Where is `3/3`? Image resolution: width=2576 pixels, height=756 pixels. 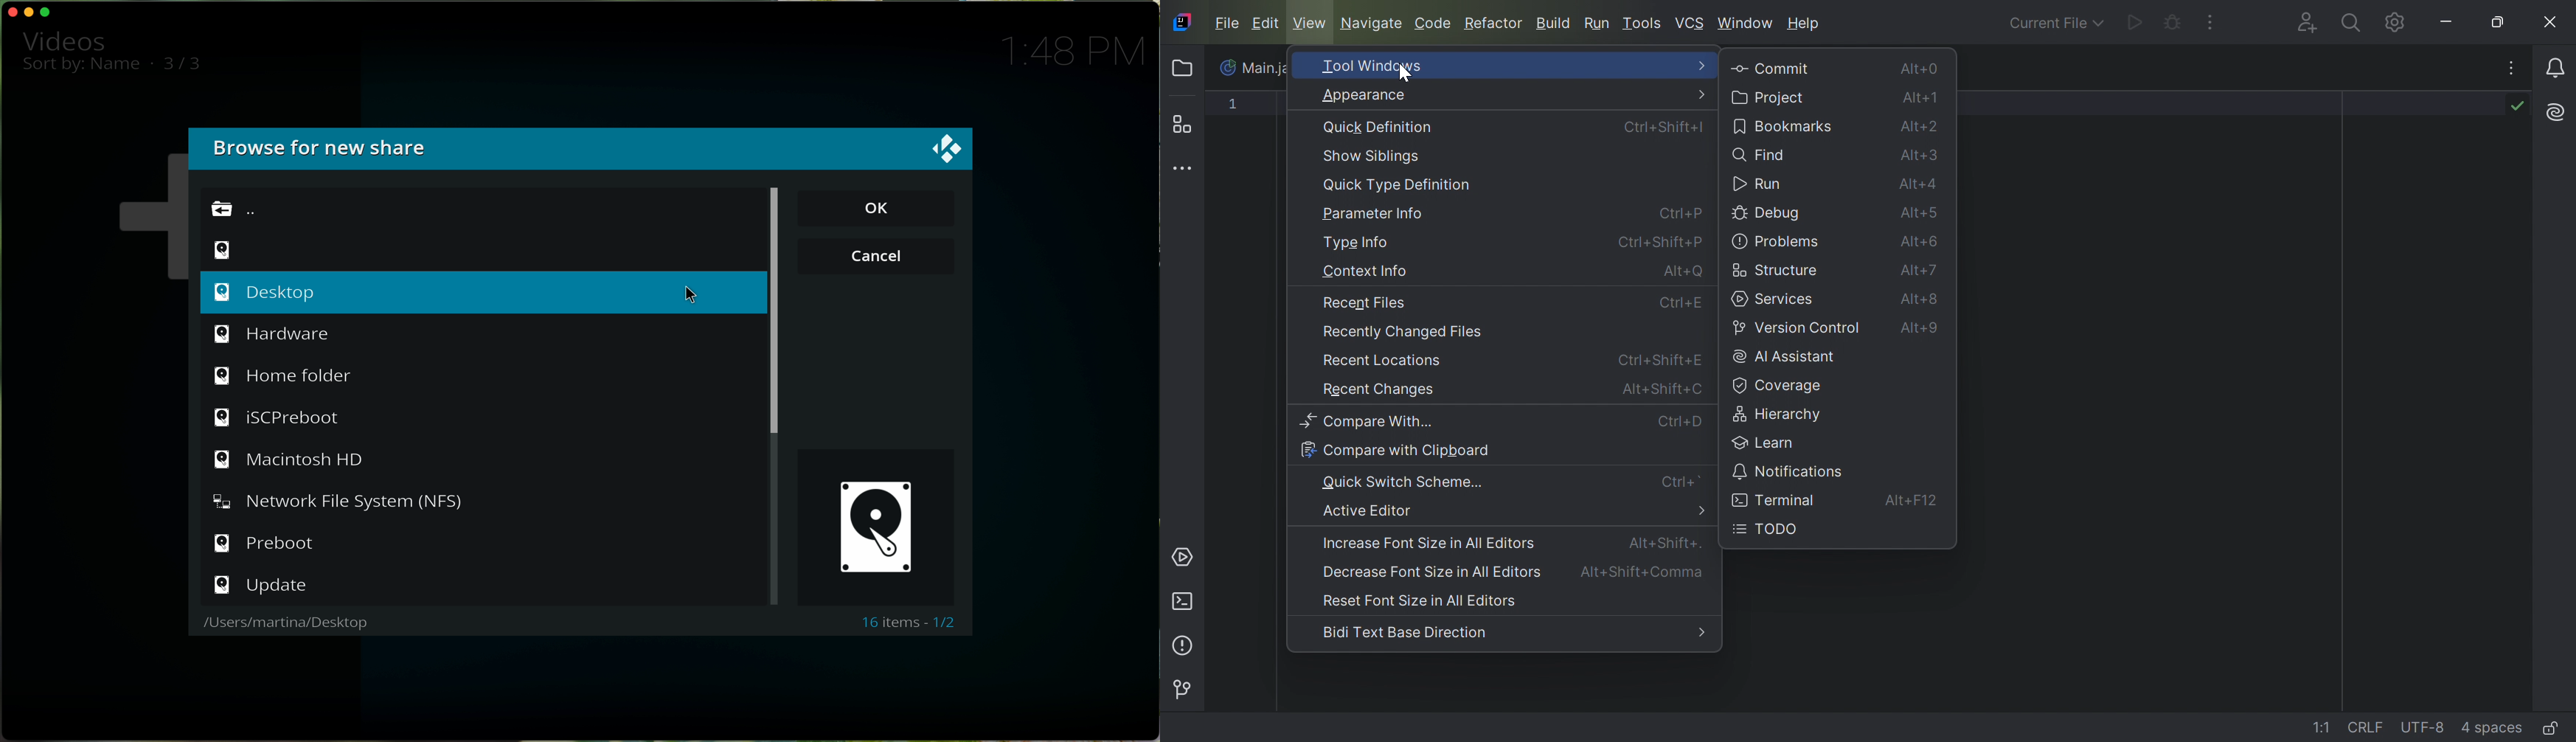
3/3 is located at coordinates (190, 65).